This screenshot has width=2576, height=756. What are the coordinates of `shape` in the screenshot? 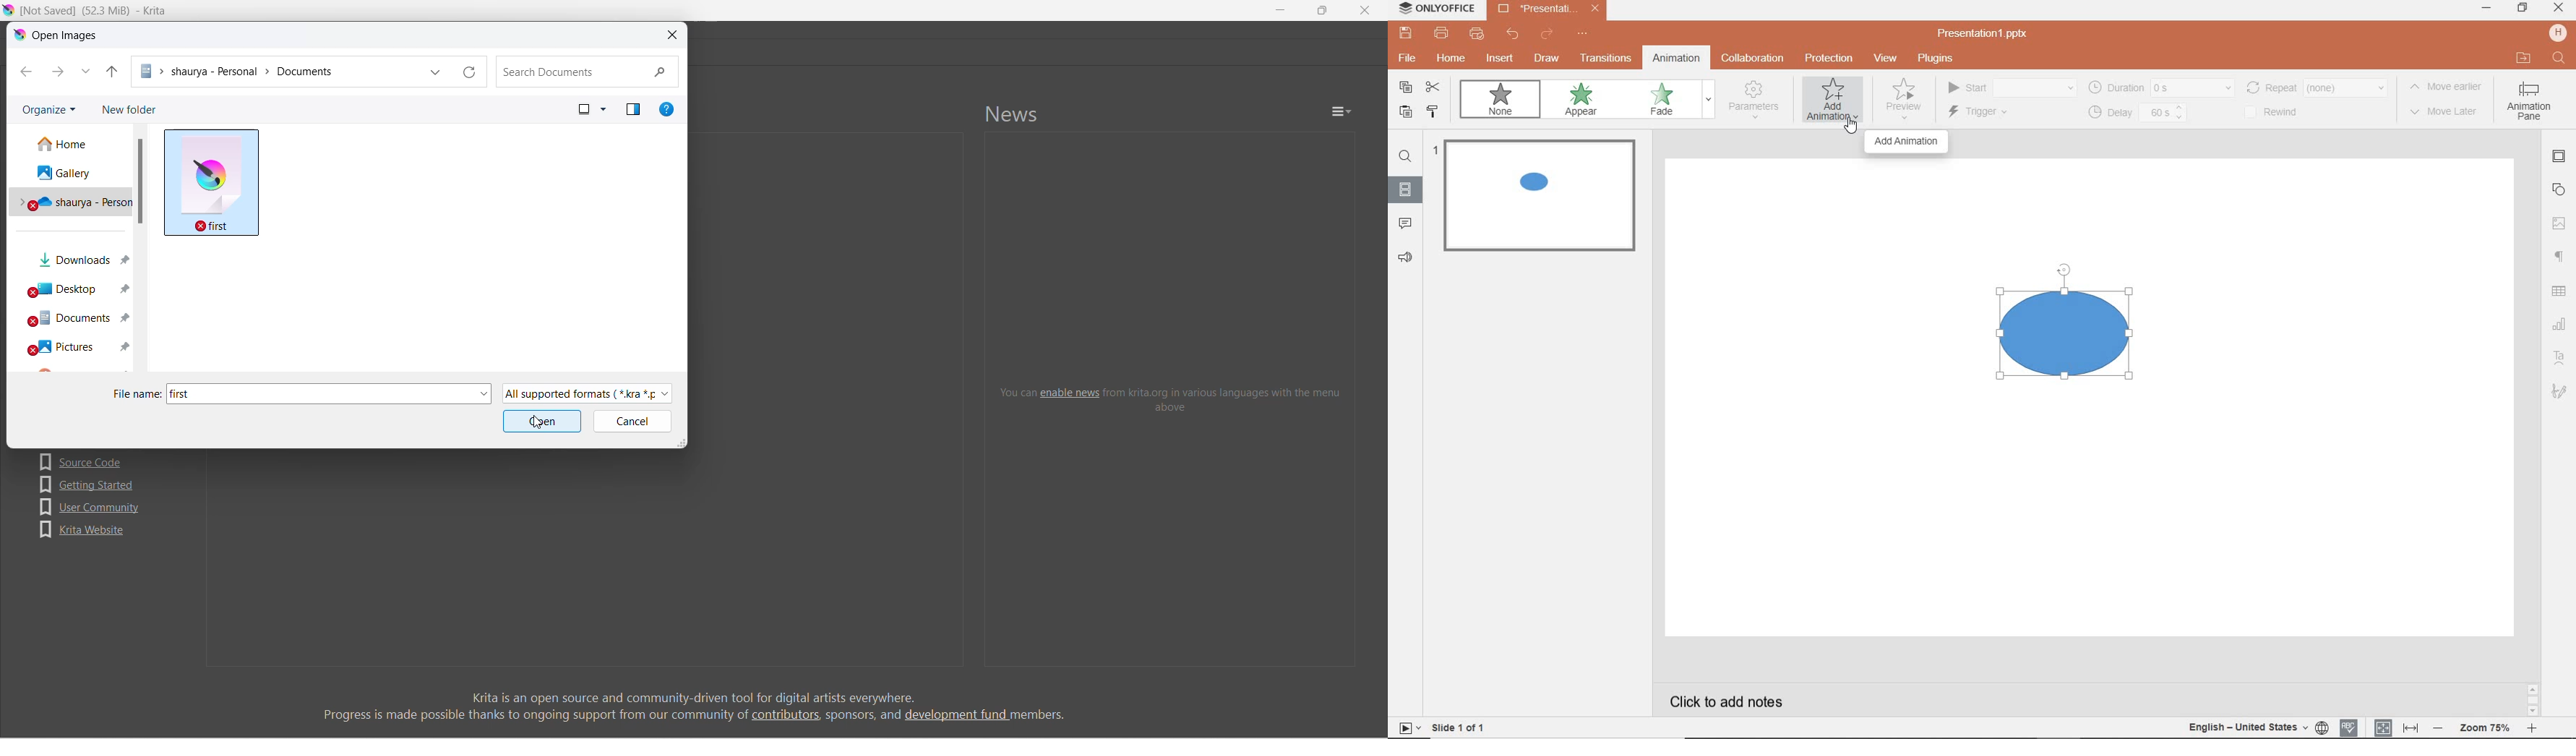 It's located at (2075, 351).